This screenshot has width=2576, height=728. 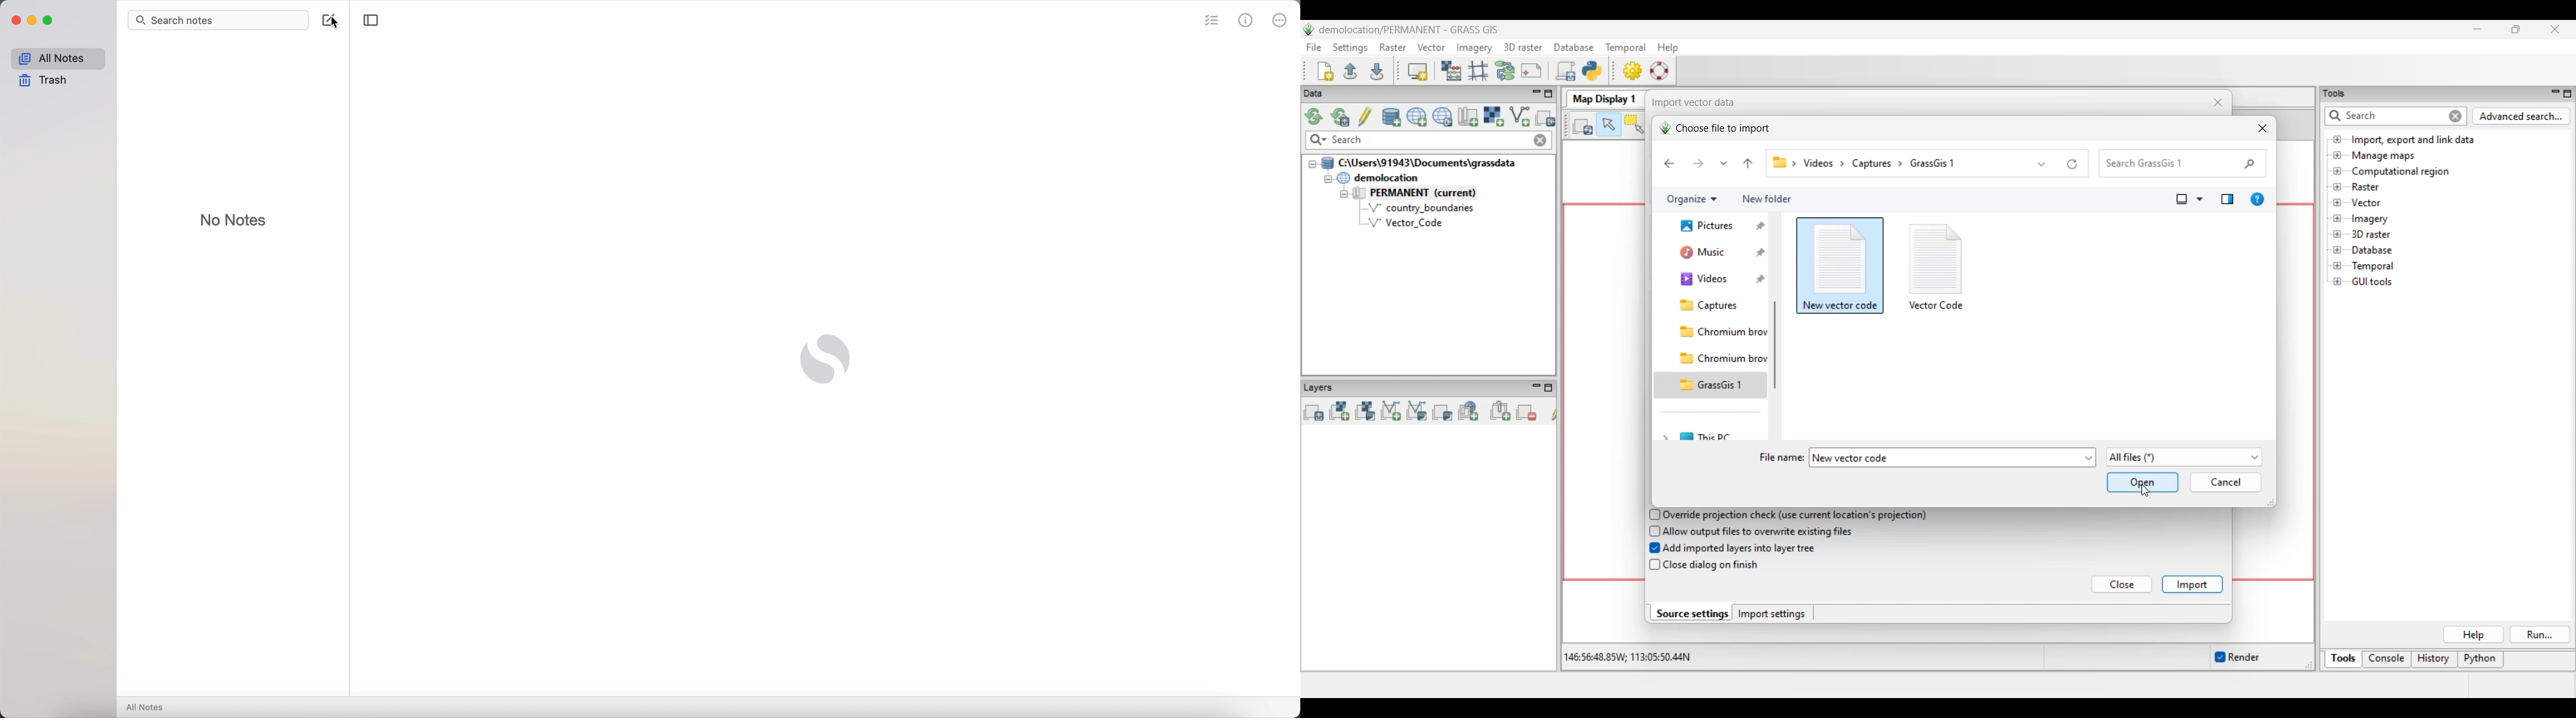 I want to click on no notes, so click(x=235, y=219).